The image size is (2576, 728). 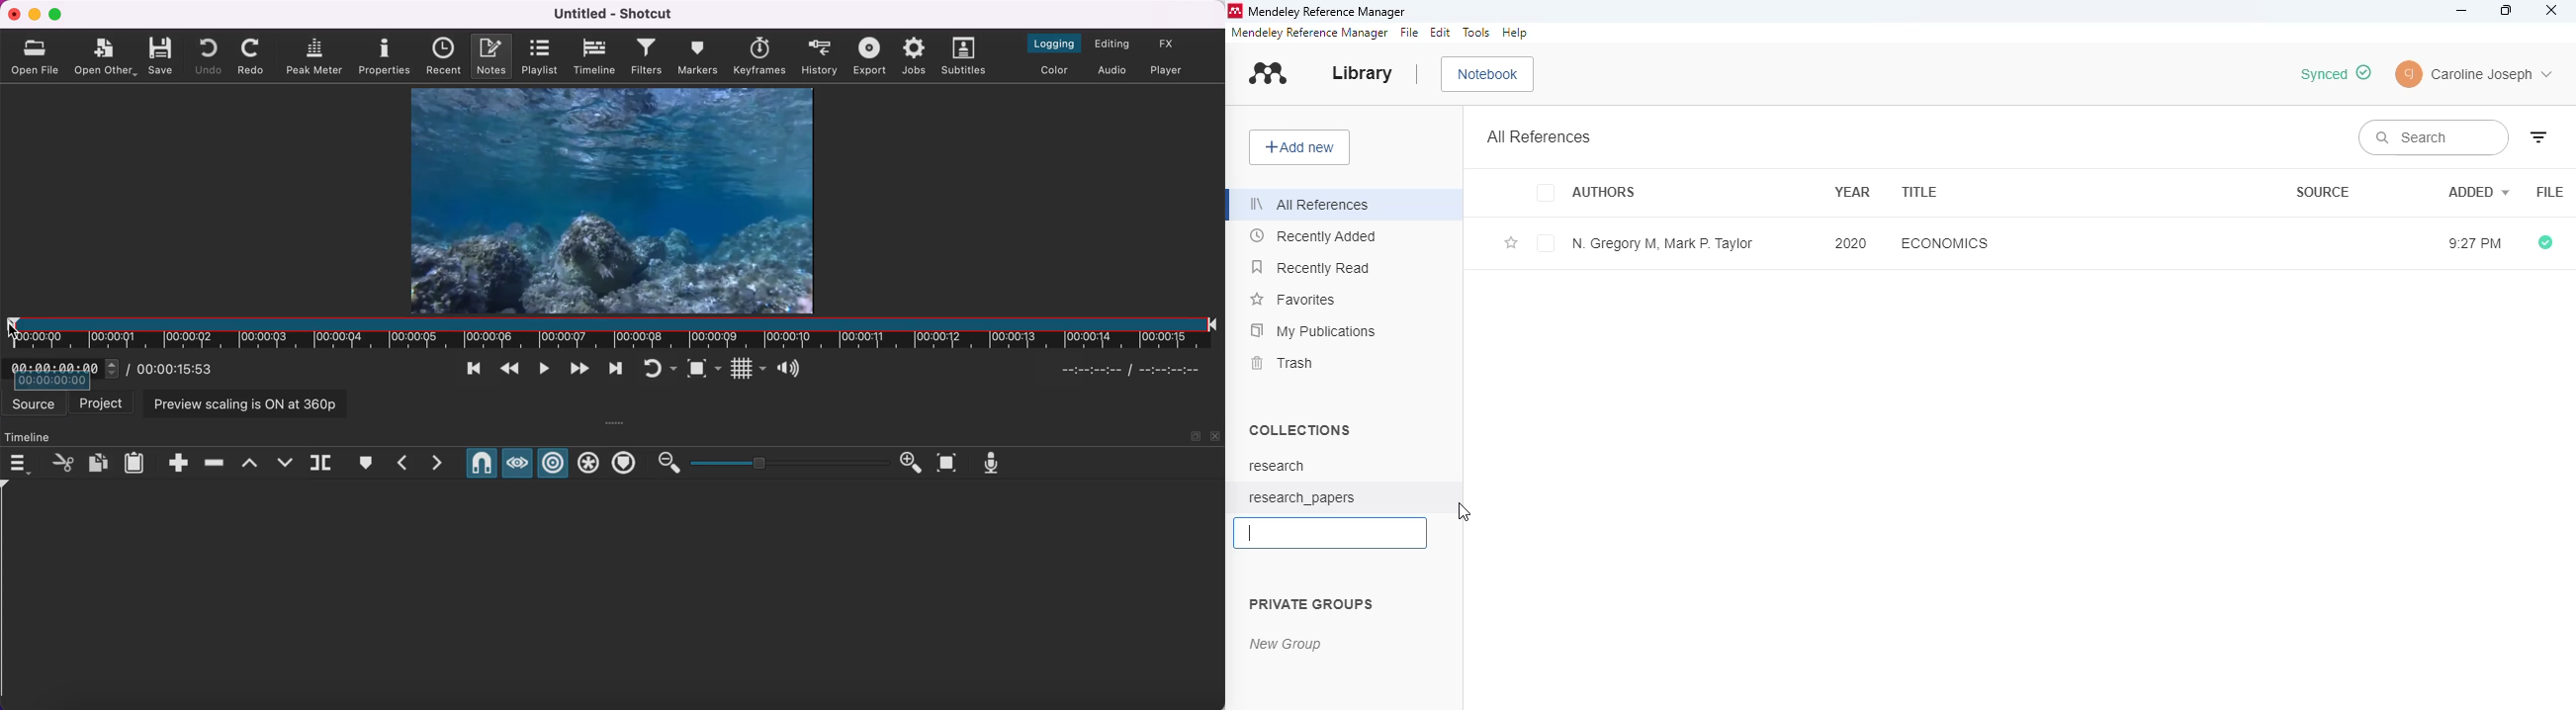 What do you see at coordinates (178, 462) in the screenshot?
I see `append` at bounding box center [178, 462].